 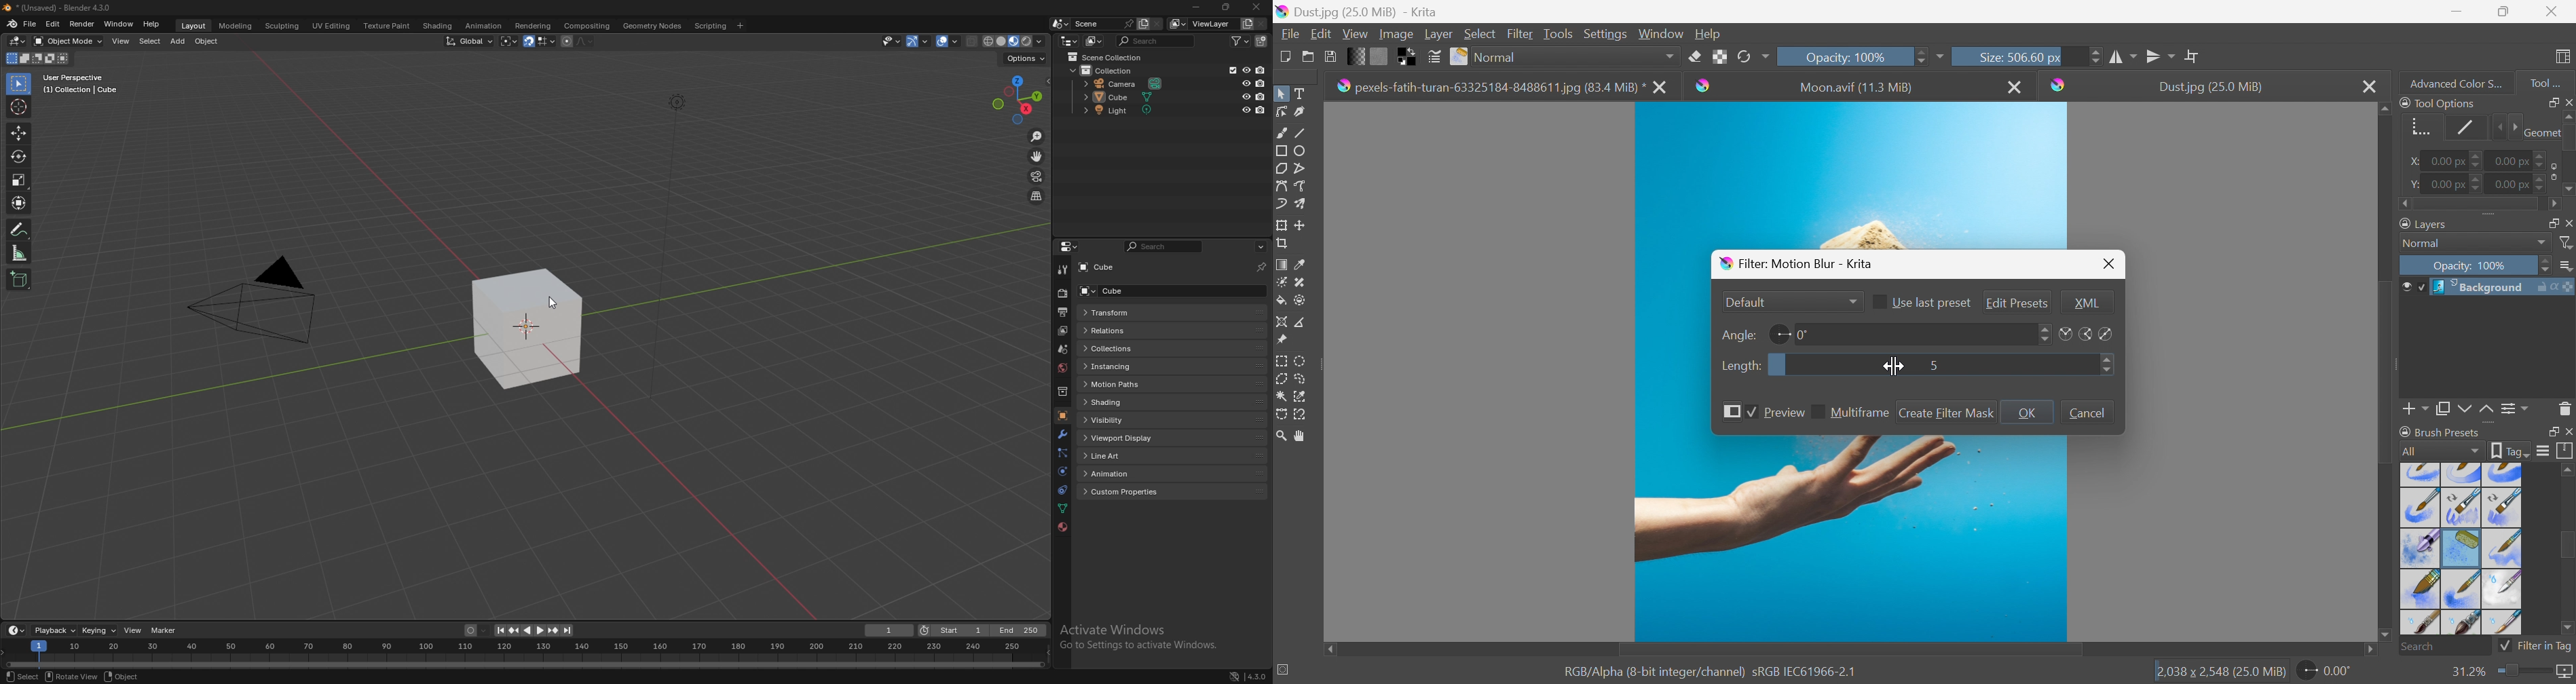 I want to click on Fill patterns, so click(x=1379, y=55).